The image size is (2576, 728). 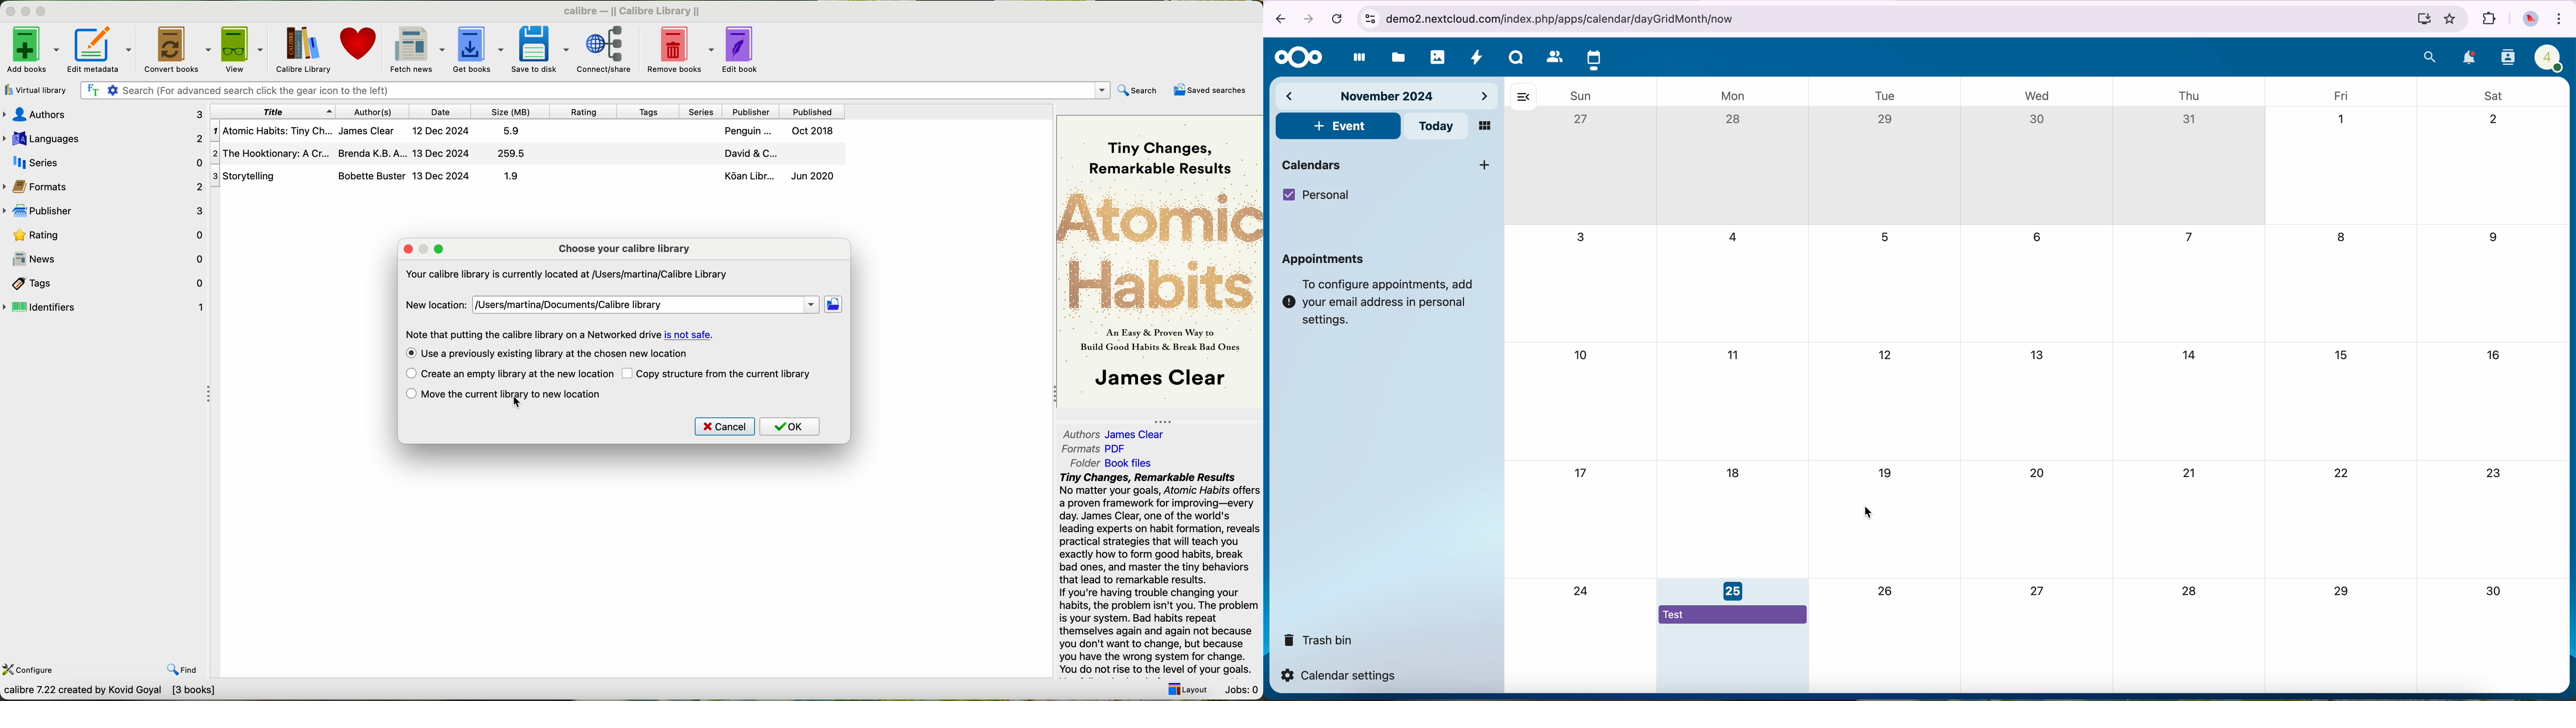 I want to click on New location:, so click(x=438, y=302).